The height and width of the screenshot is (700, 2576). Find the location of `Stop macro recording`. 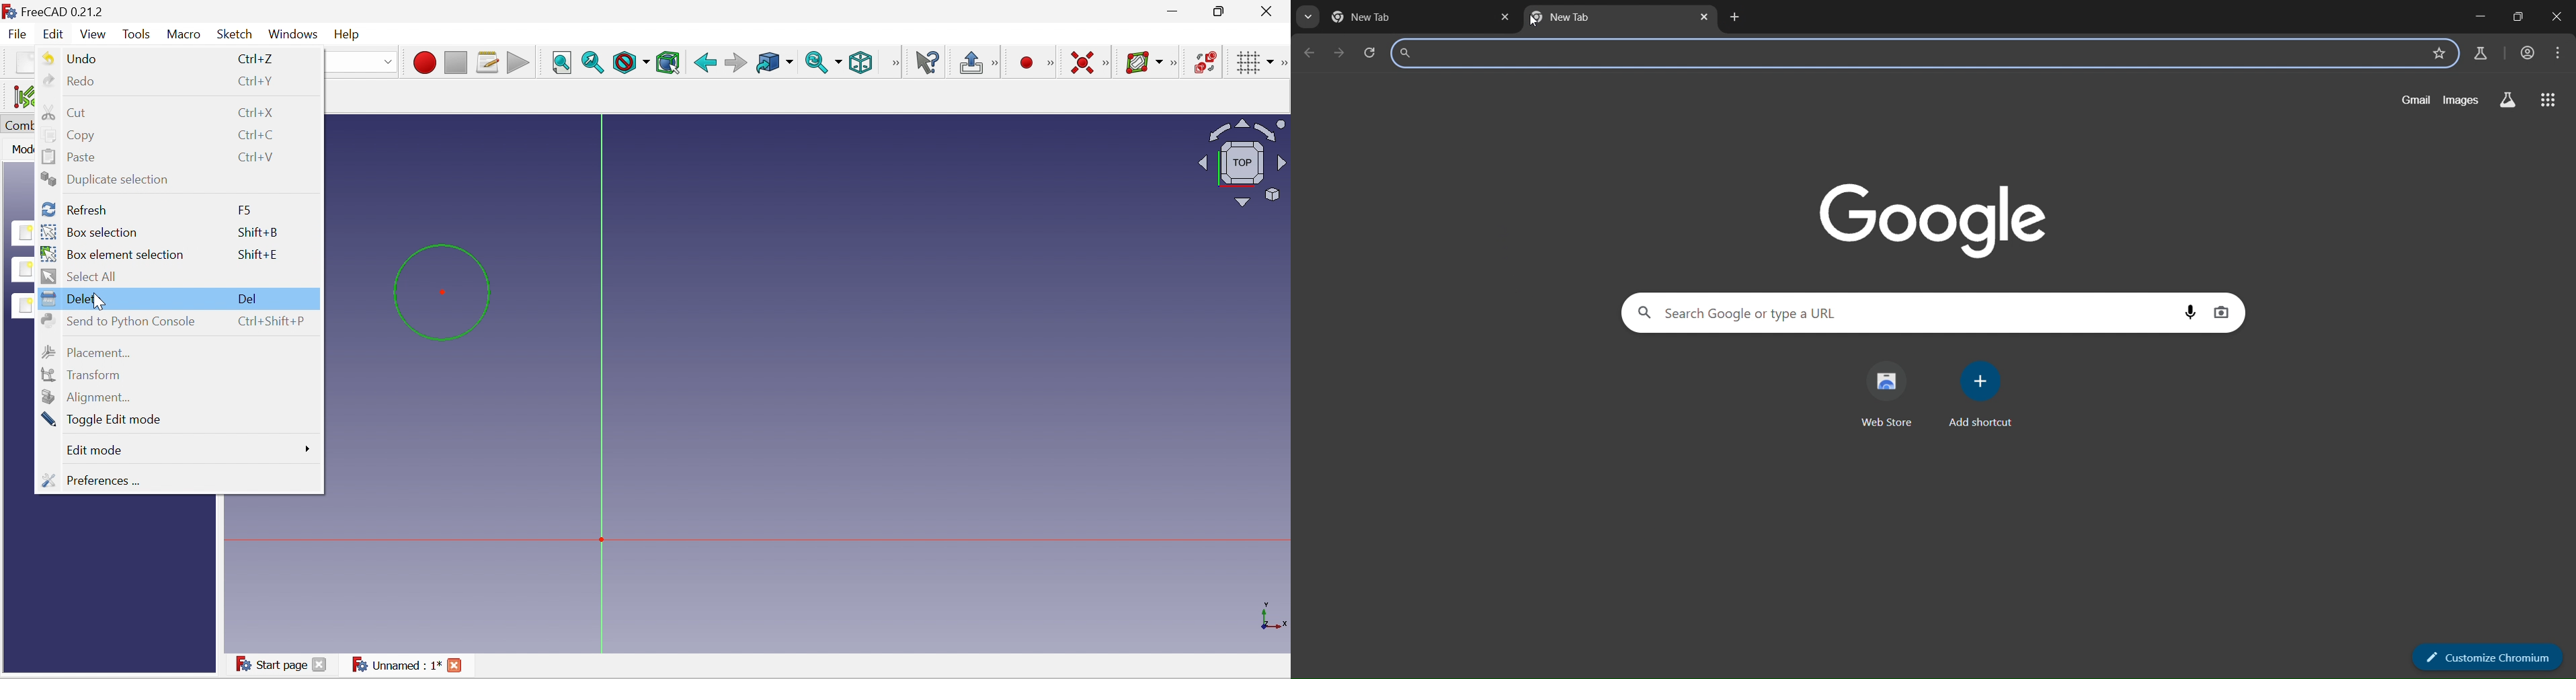

Stop macro recording is located at coordinates (454, 63).